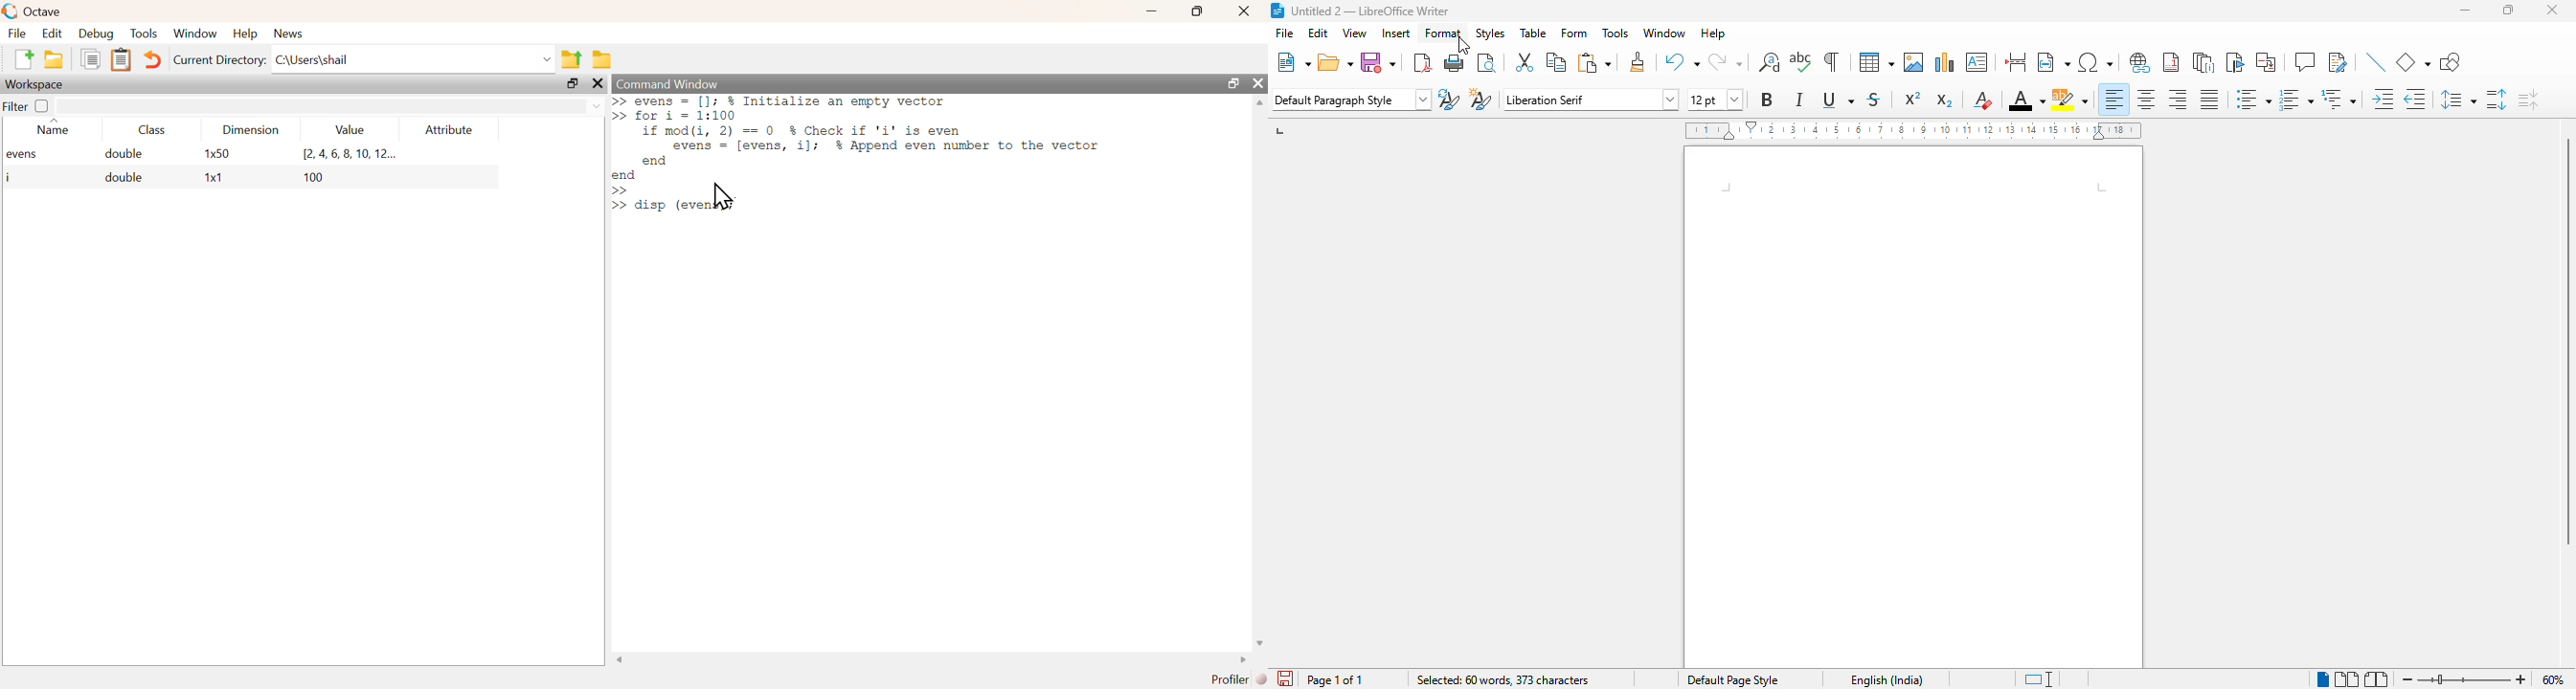 This screenshot has height=700, width=2576. Describe the element at coordinates (1733, 679) in the screenshot. I see `default page style` at that location.